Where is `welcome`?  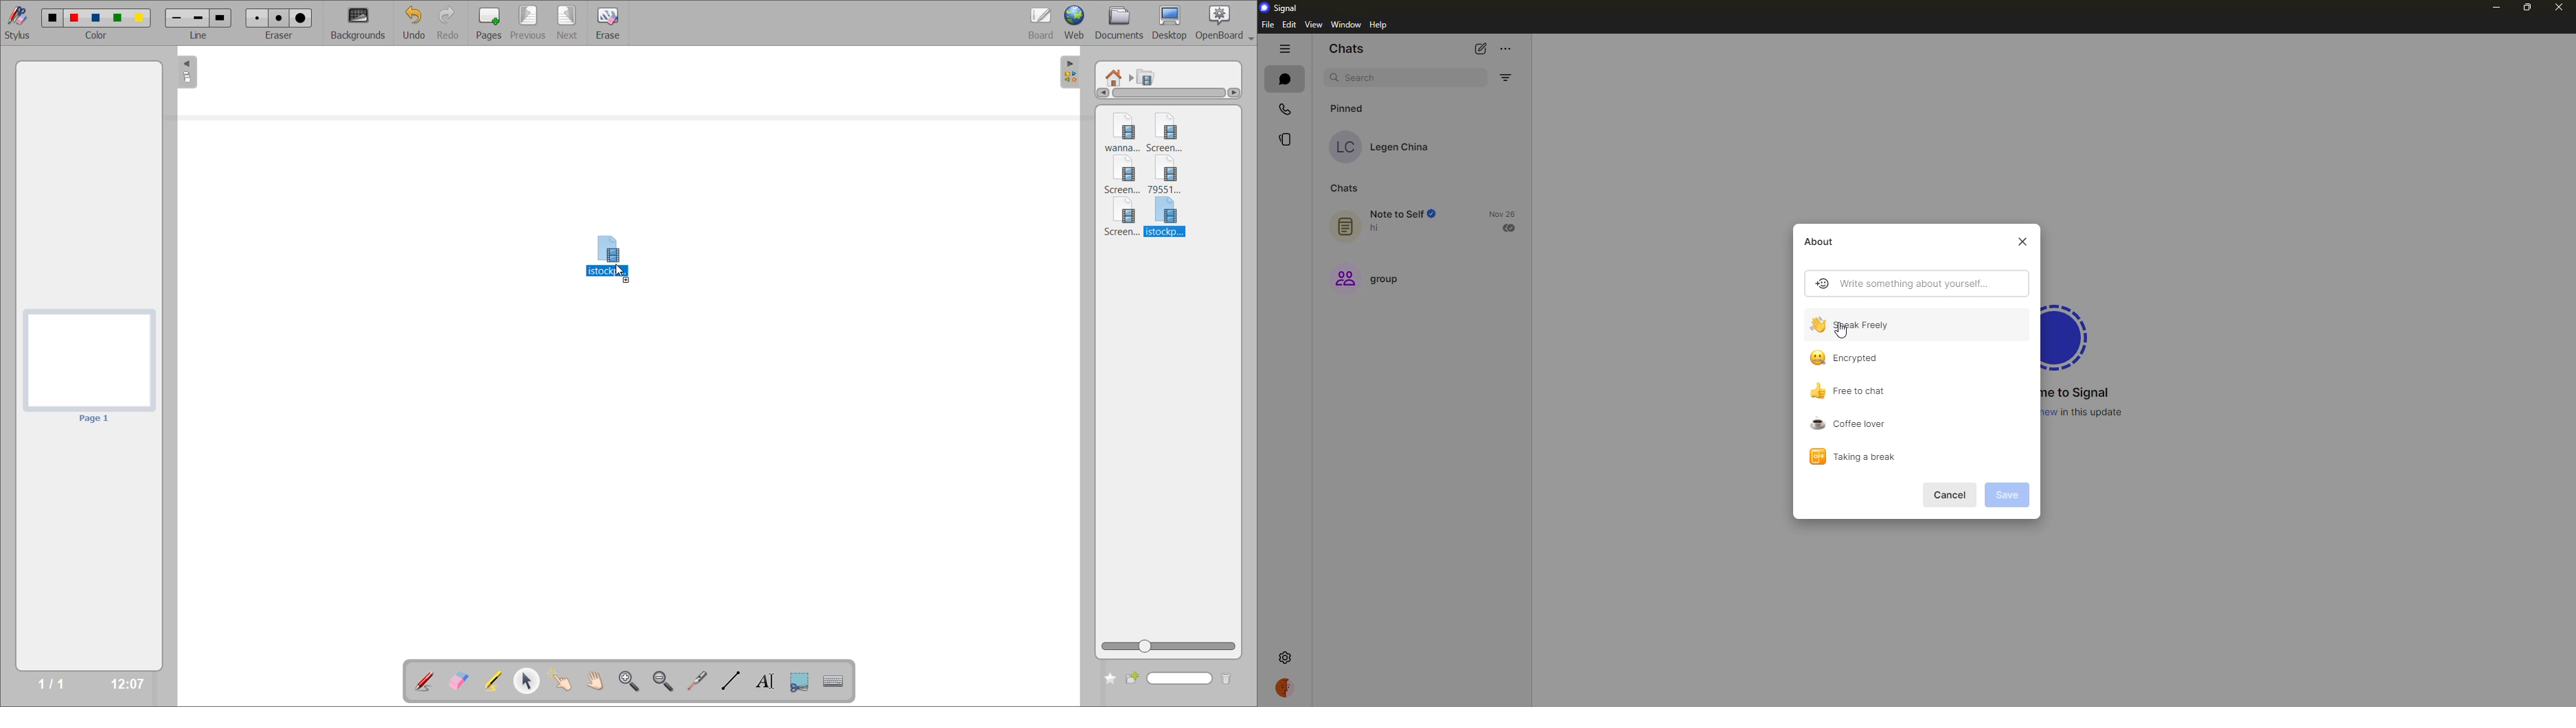 welcome is located at coordinates (2079, 393).